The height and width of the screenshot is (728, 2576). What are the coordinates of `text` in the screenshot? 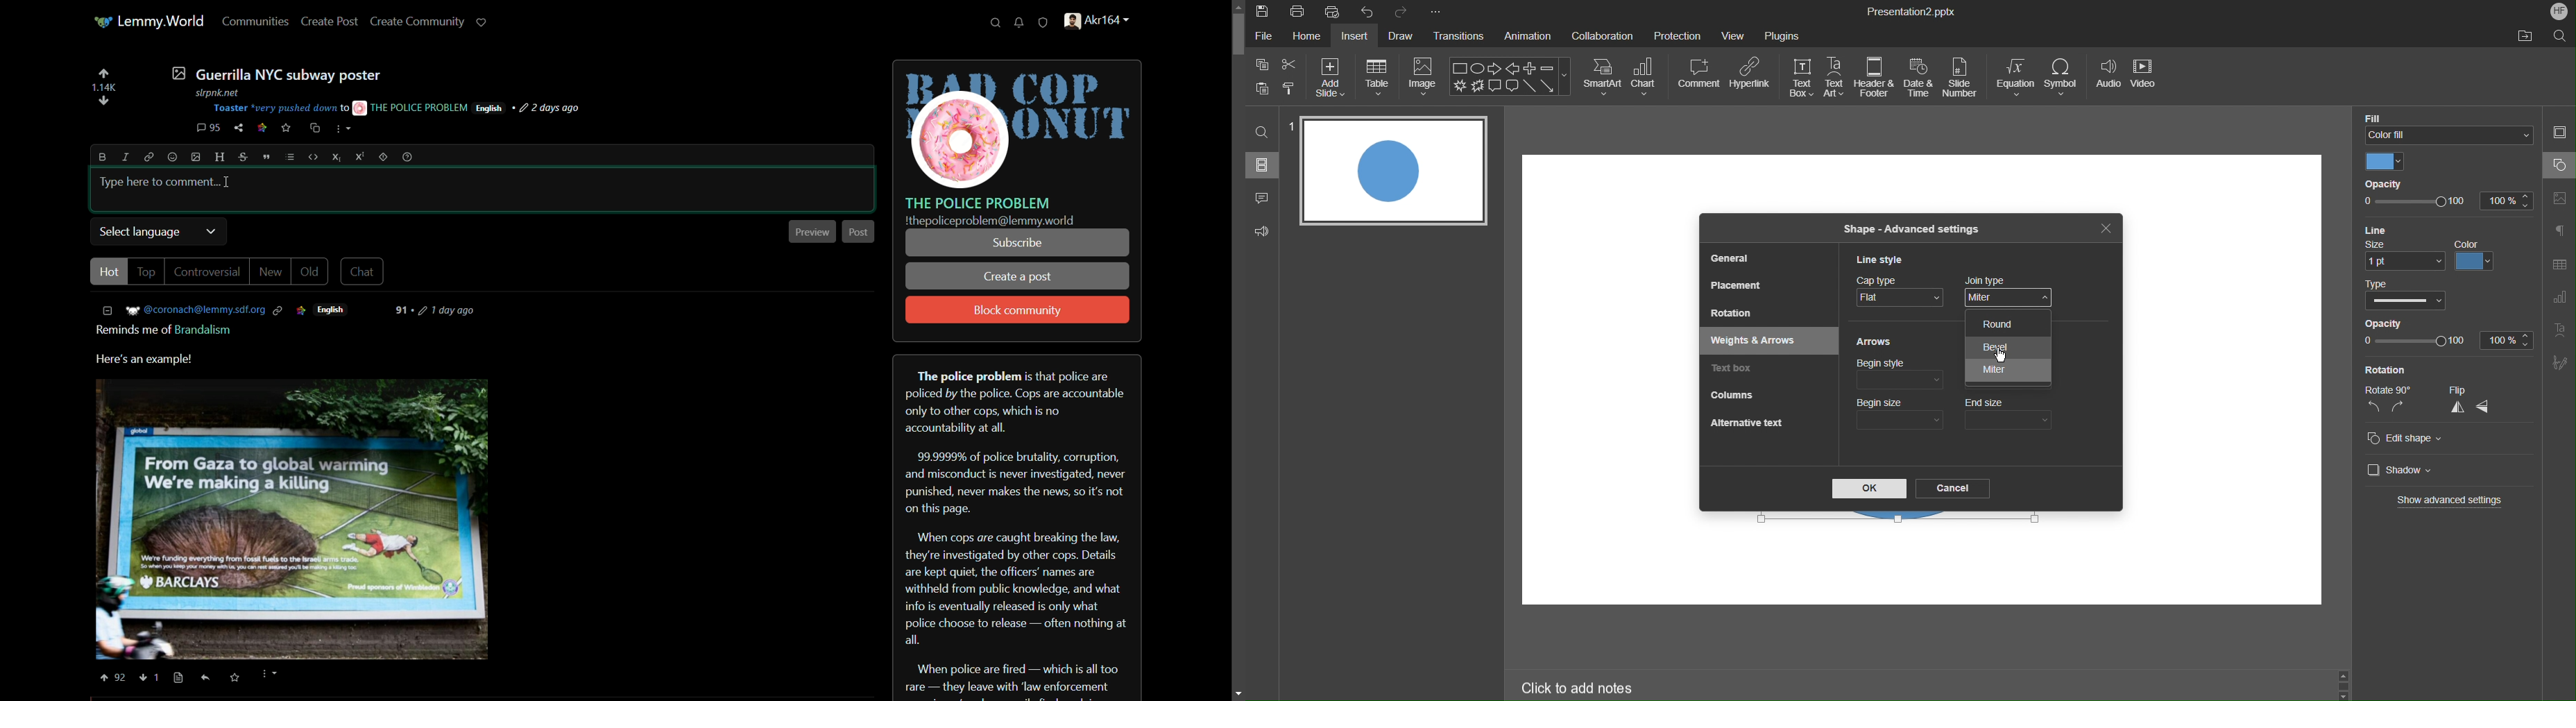 It's located at (166, 332).